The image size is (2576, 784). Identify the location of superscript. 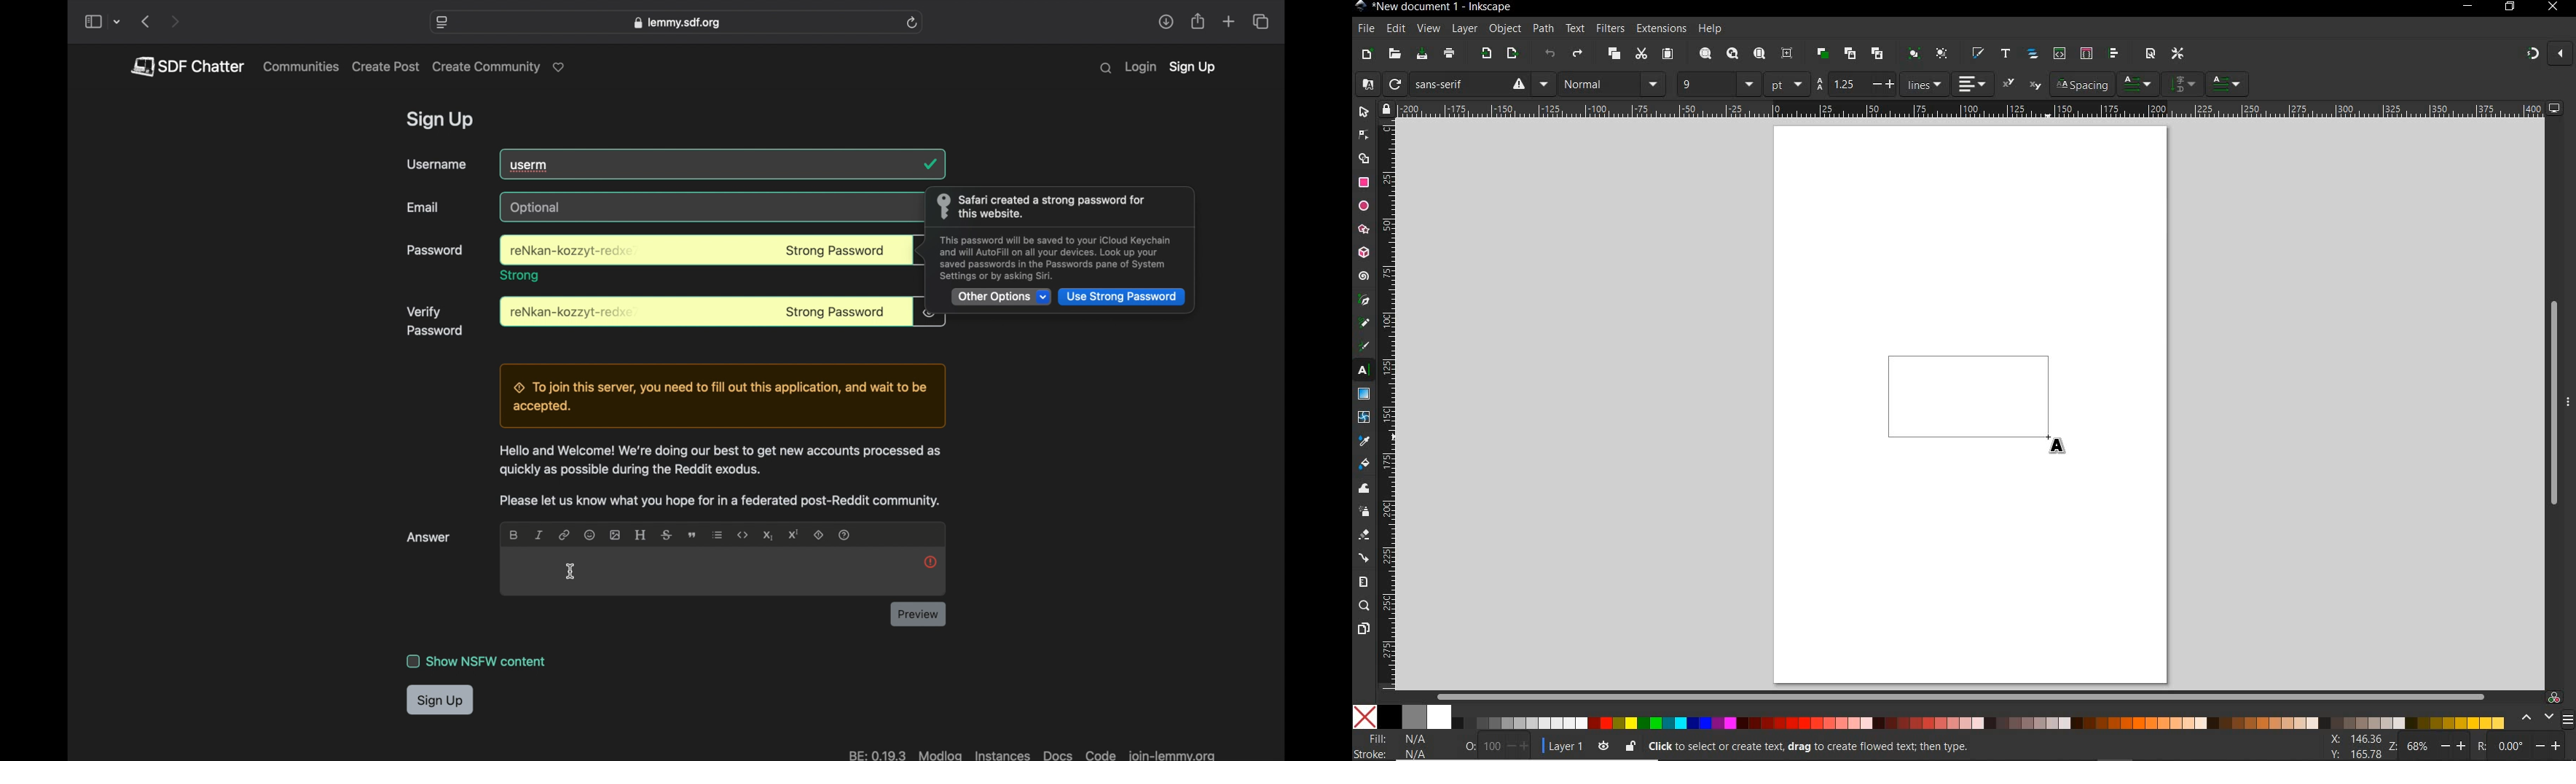
(793, 534).